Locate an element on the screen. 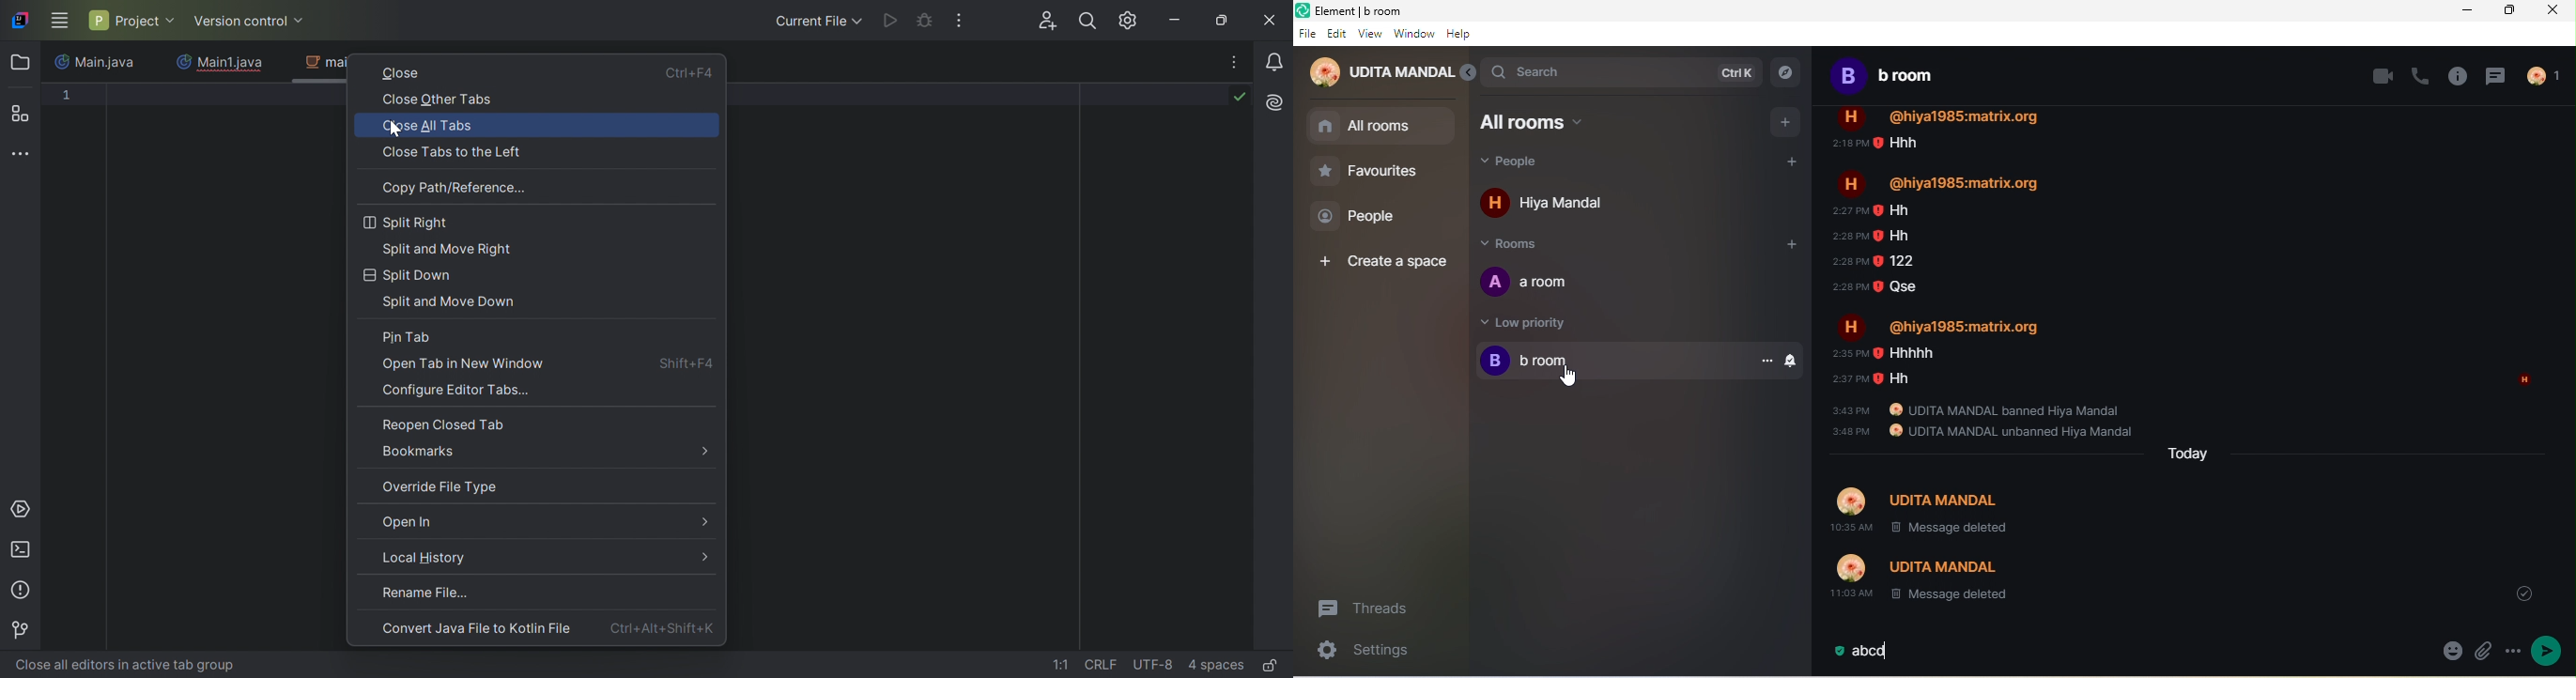  search is located at coordinates (1622, 72).